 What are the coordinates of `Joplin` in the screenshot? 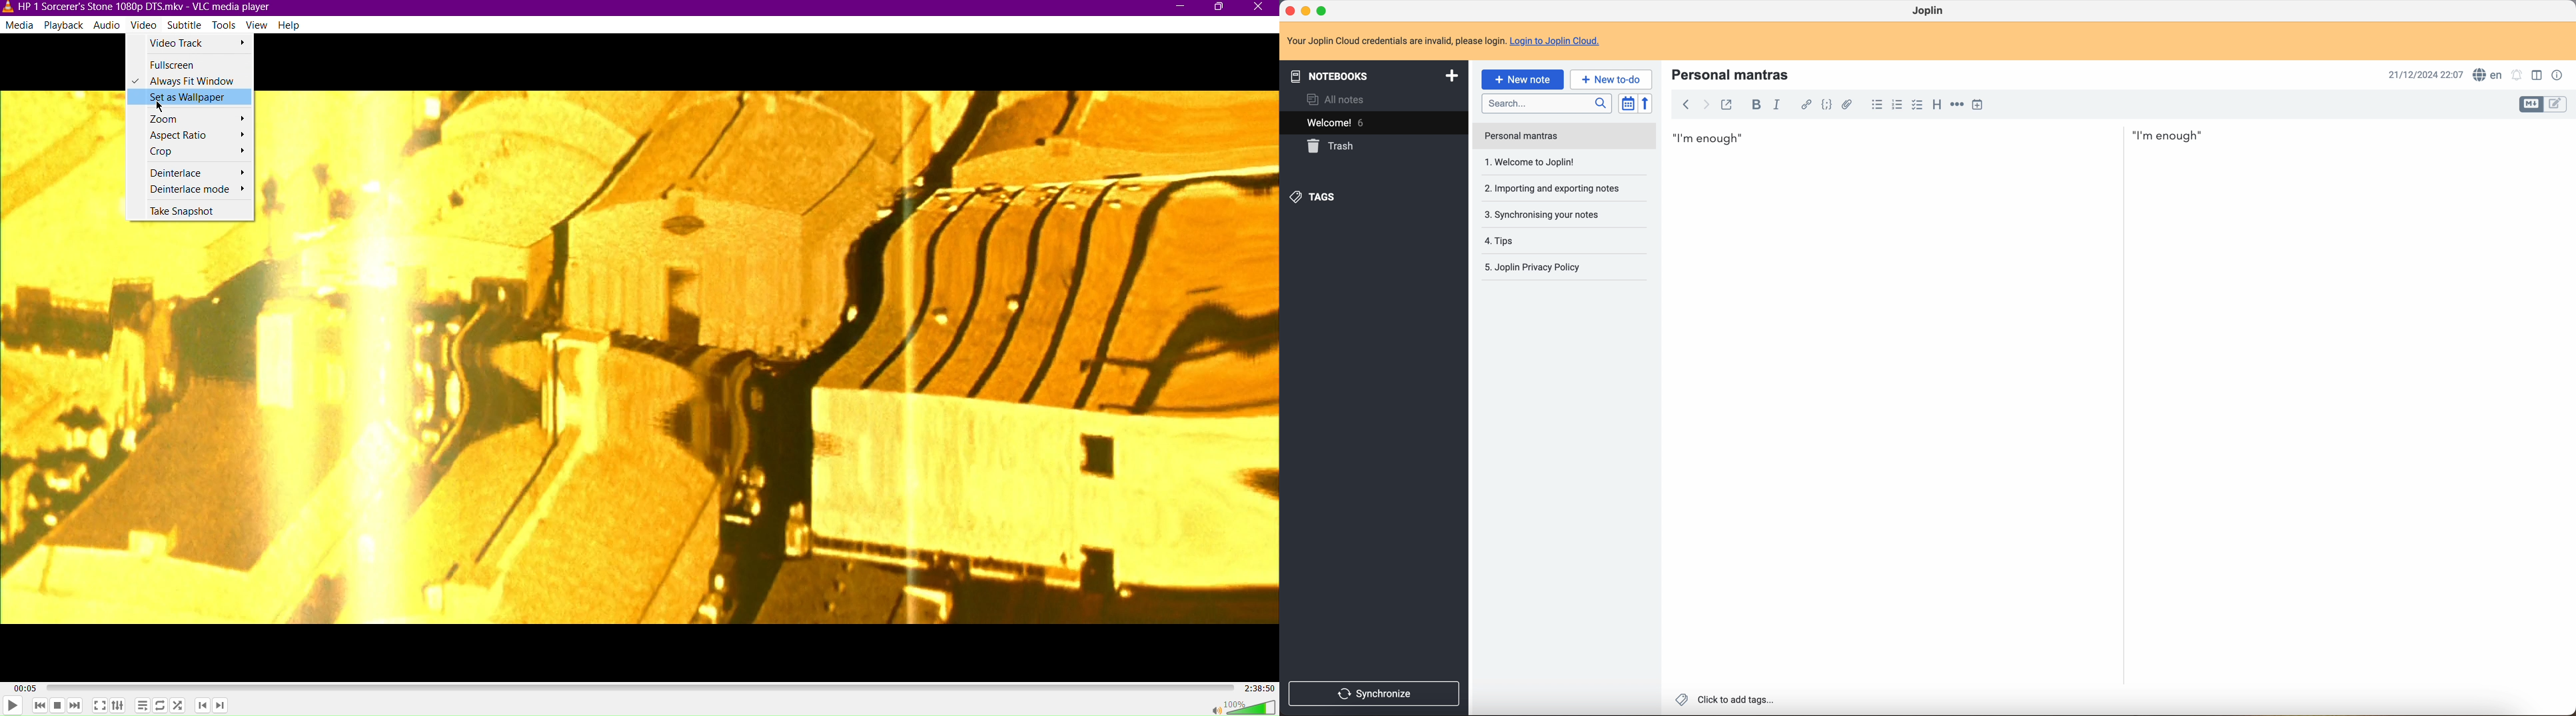 It's located at (1929, 10).